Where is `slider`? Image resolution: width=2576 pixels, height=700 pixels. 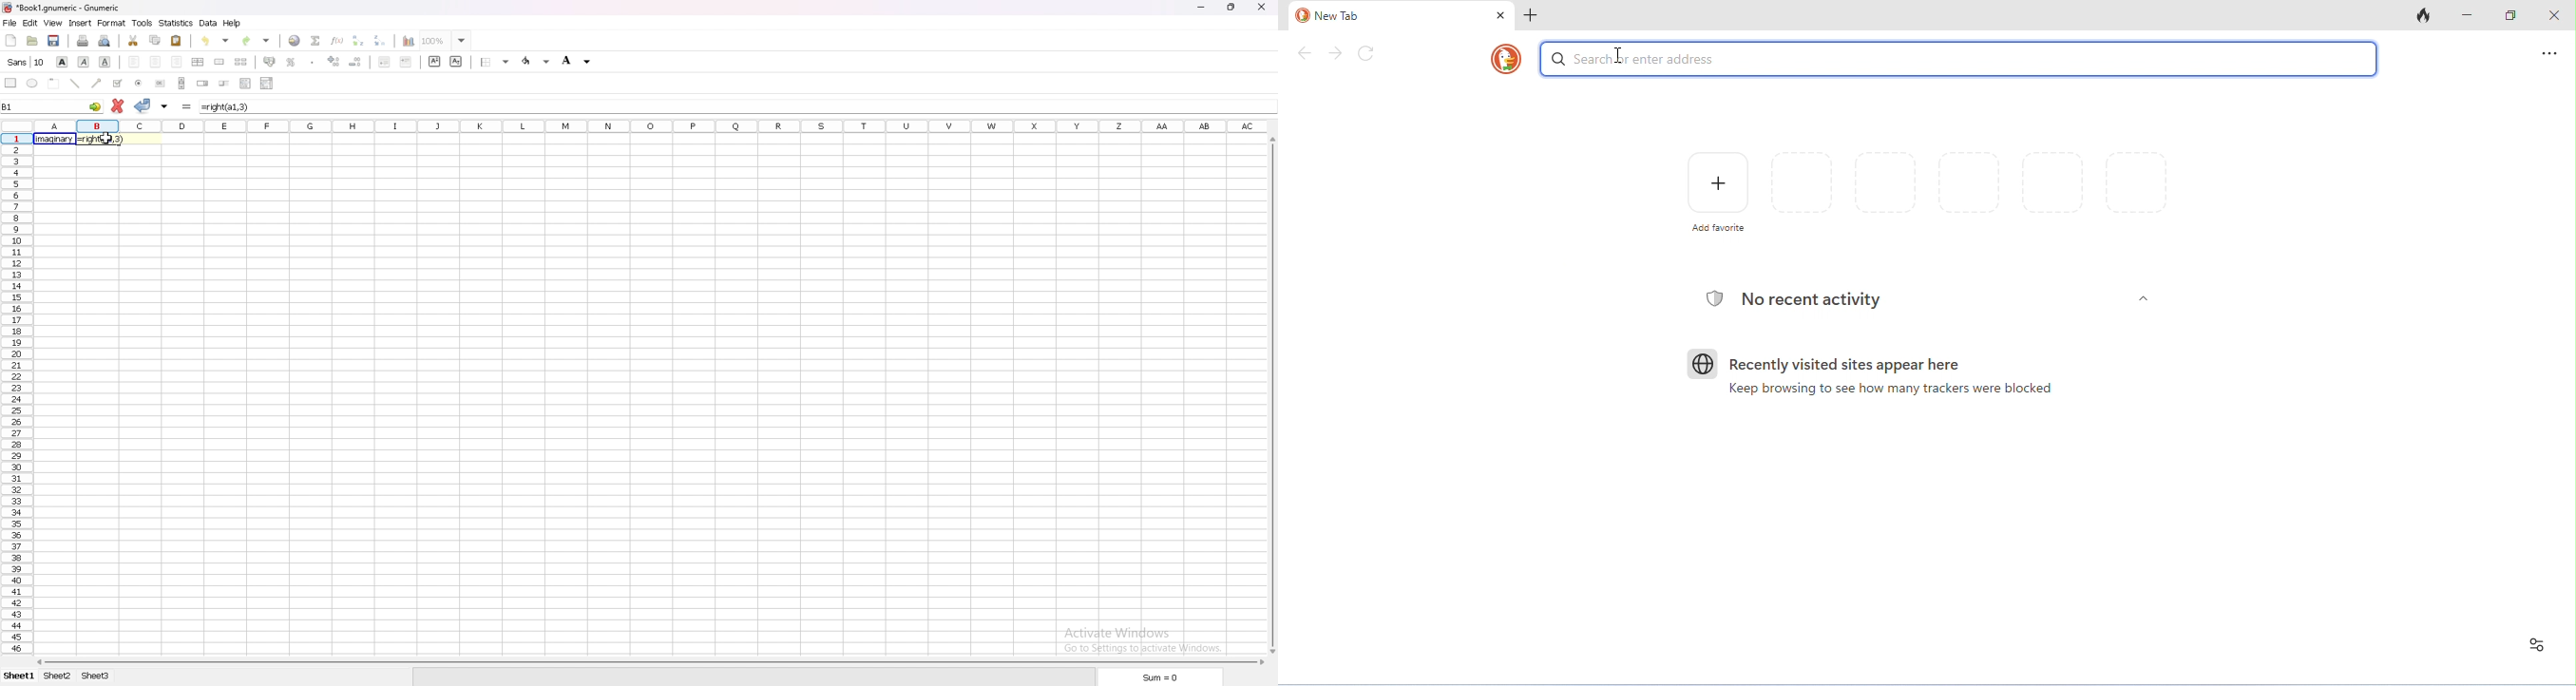 slider is located at coordinates (225, 83).